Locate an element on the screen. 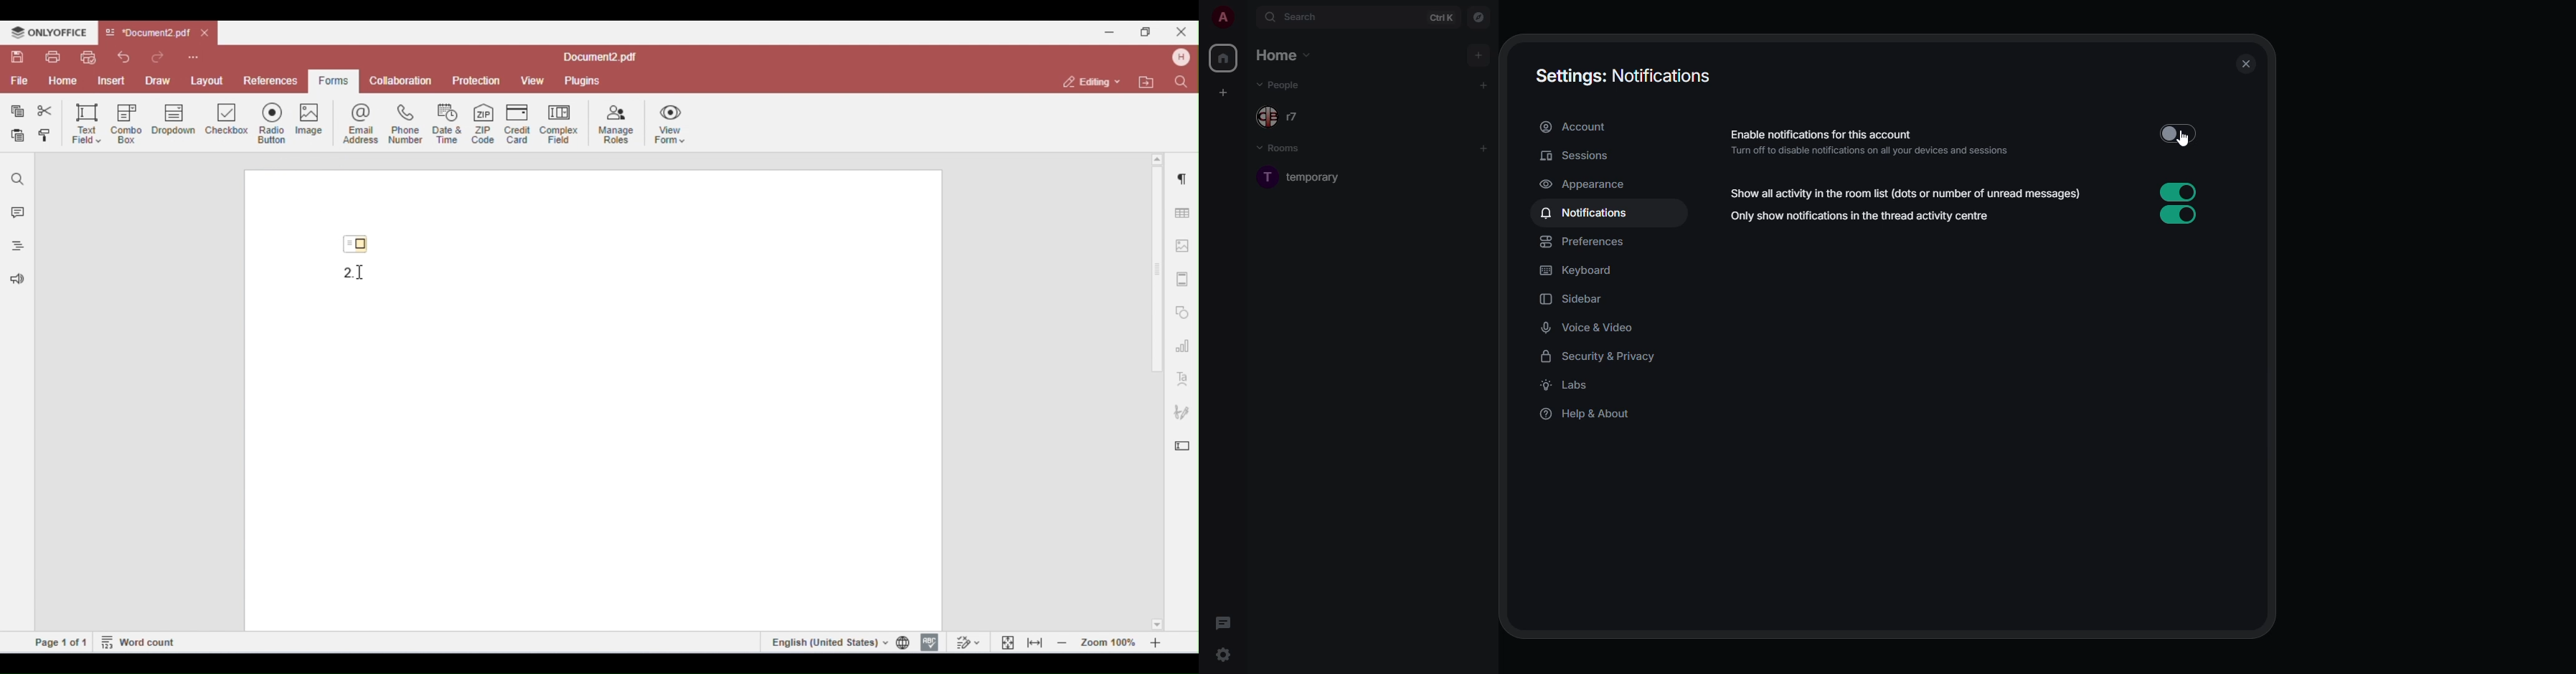 The width and height of the screenshot is (2576, 700). appearance is located at coordinates (1588, 185).